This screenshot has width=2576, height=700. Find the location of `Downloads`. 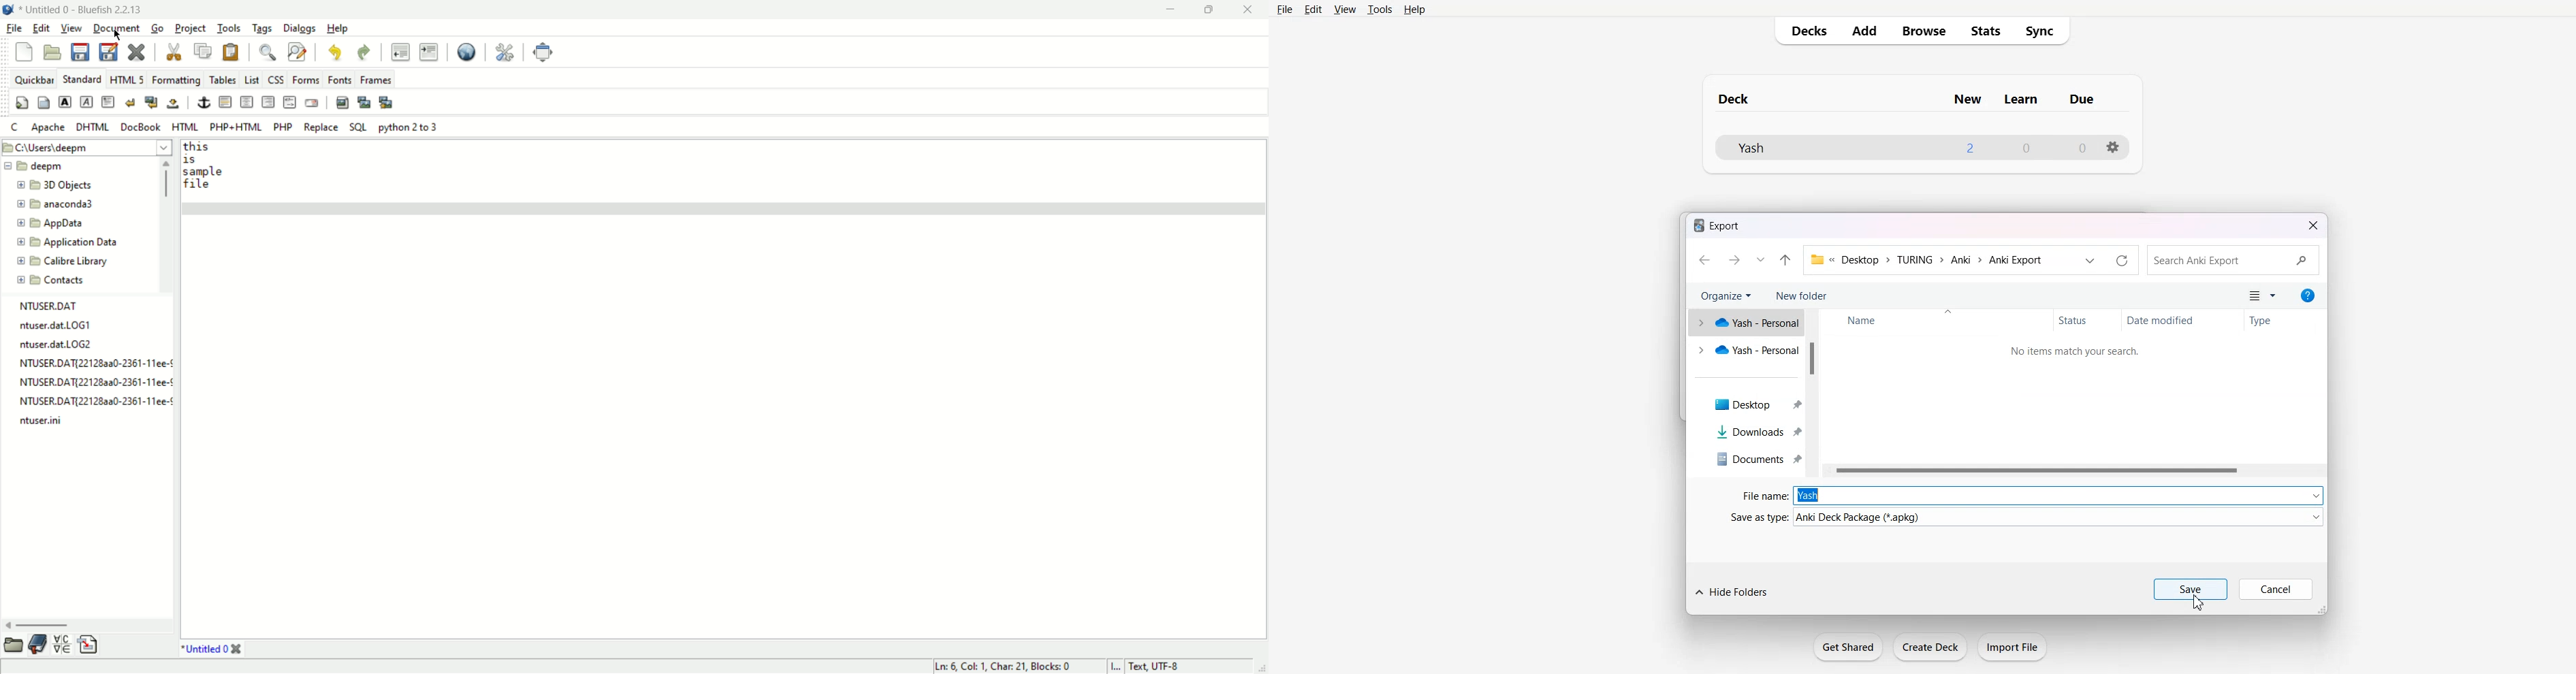

Downloads is located at coordinates (1745, 432).